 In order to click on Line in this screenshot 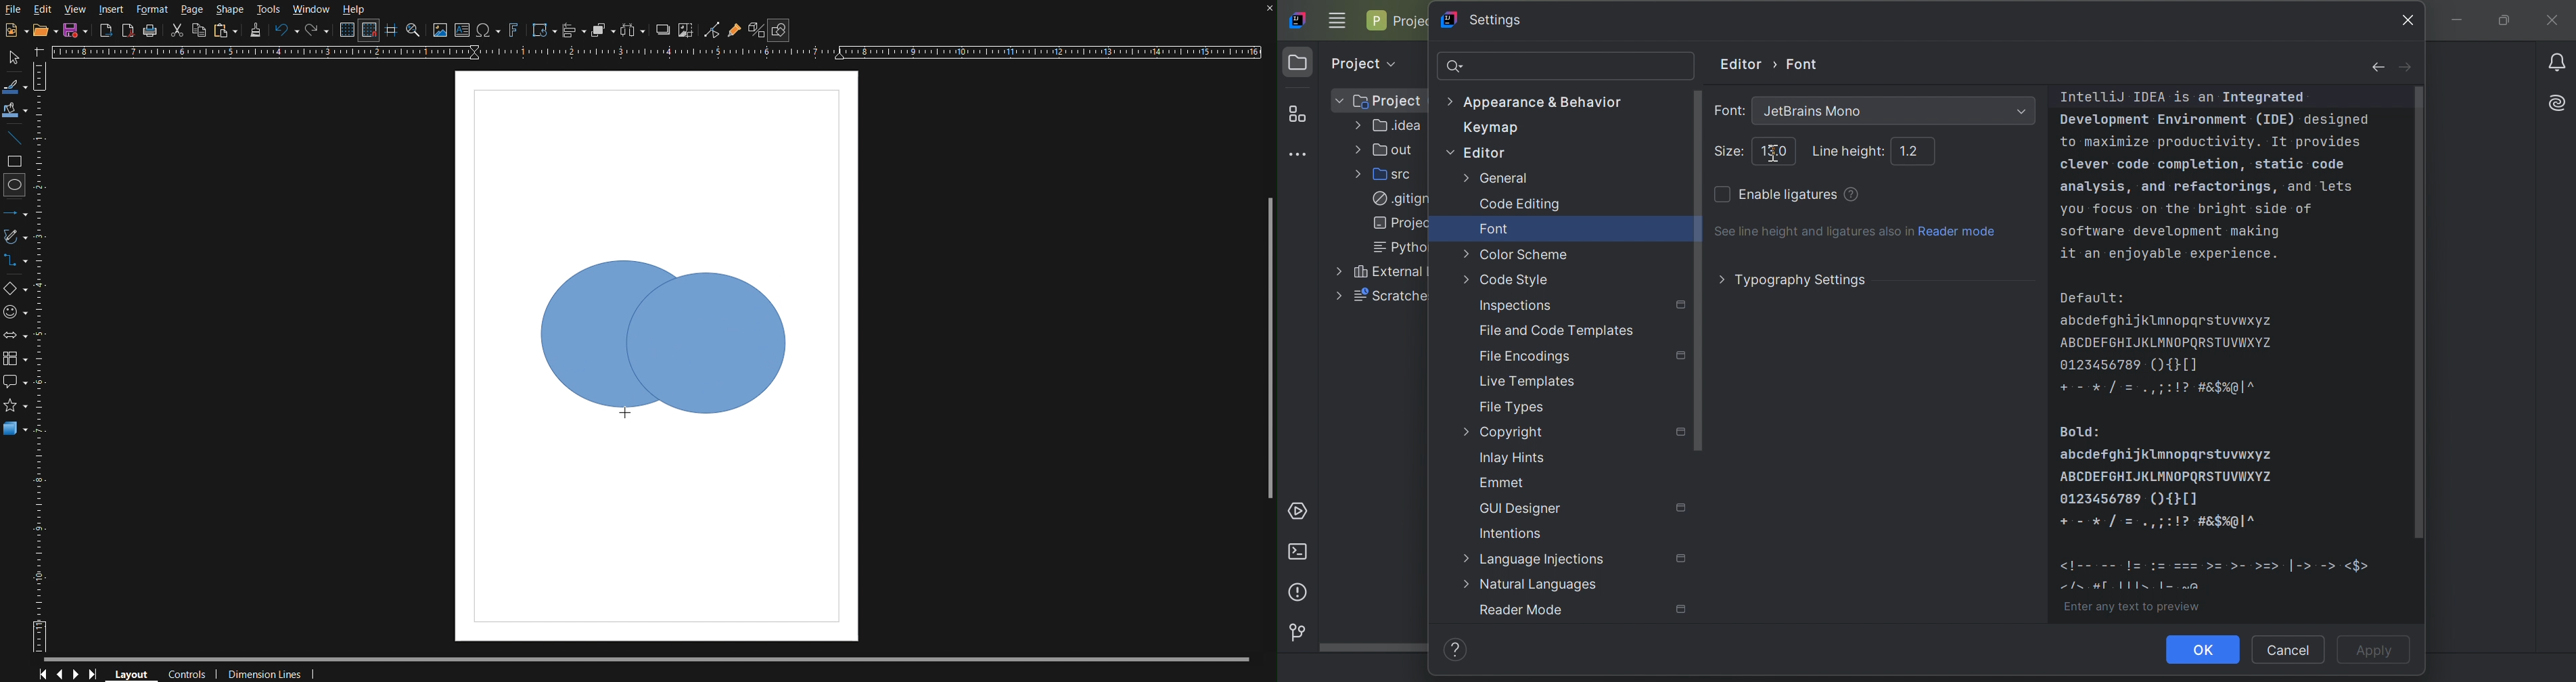, I will do `click(17, 139)`.